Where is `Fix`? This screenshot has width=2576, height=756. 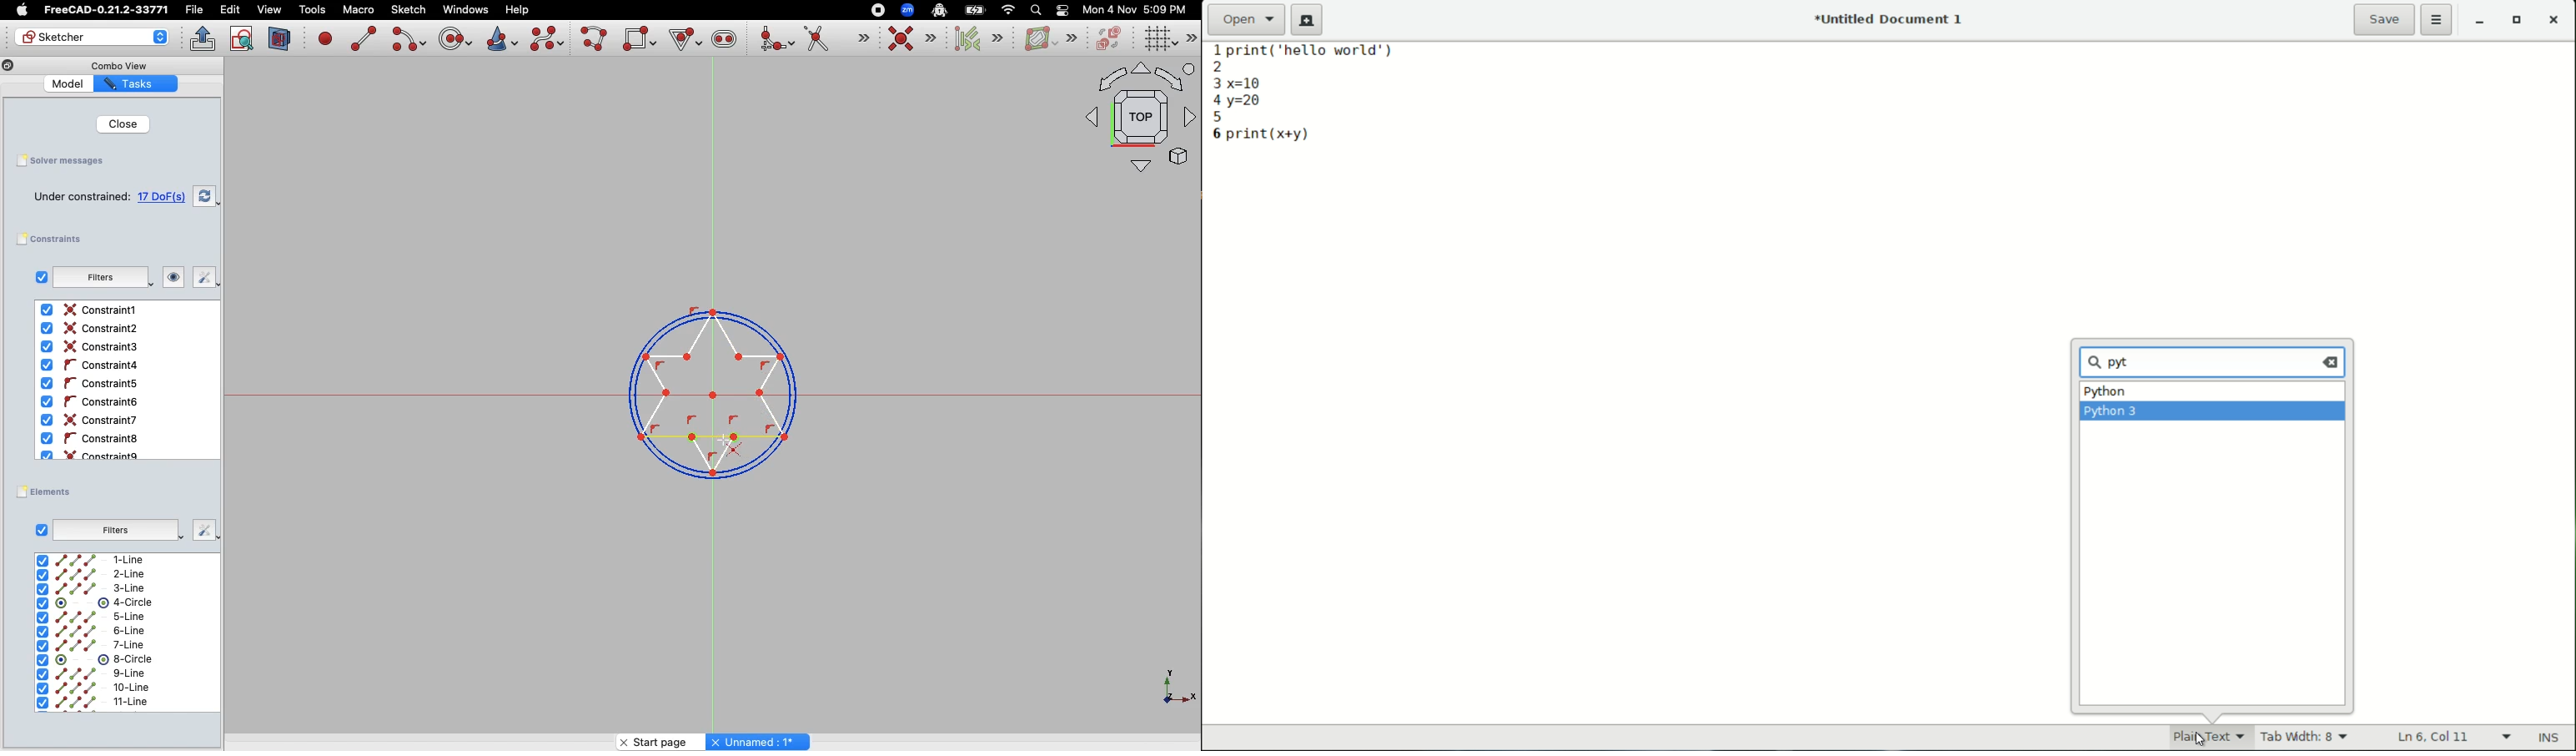 Fix is located at coordinates (199, 529).